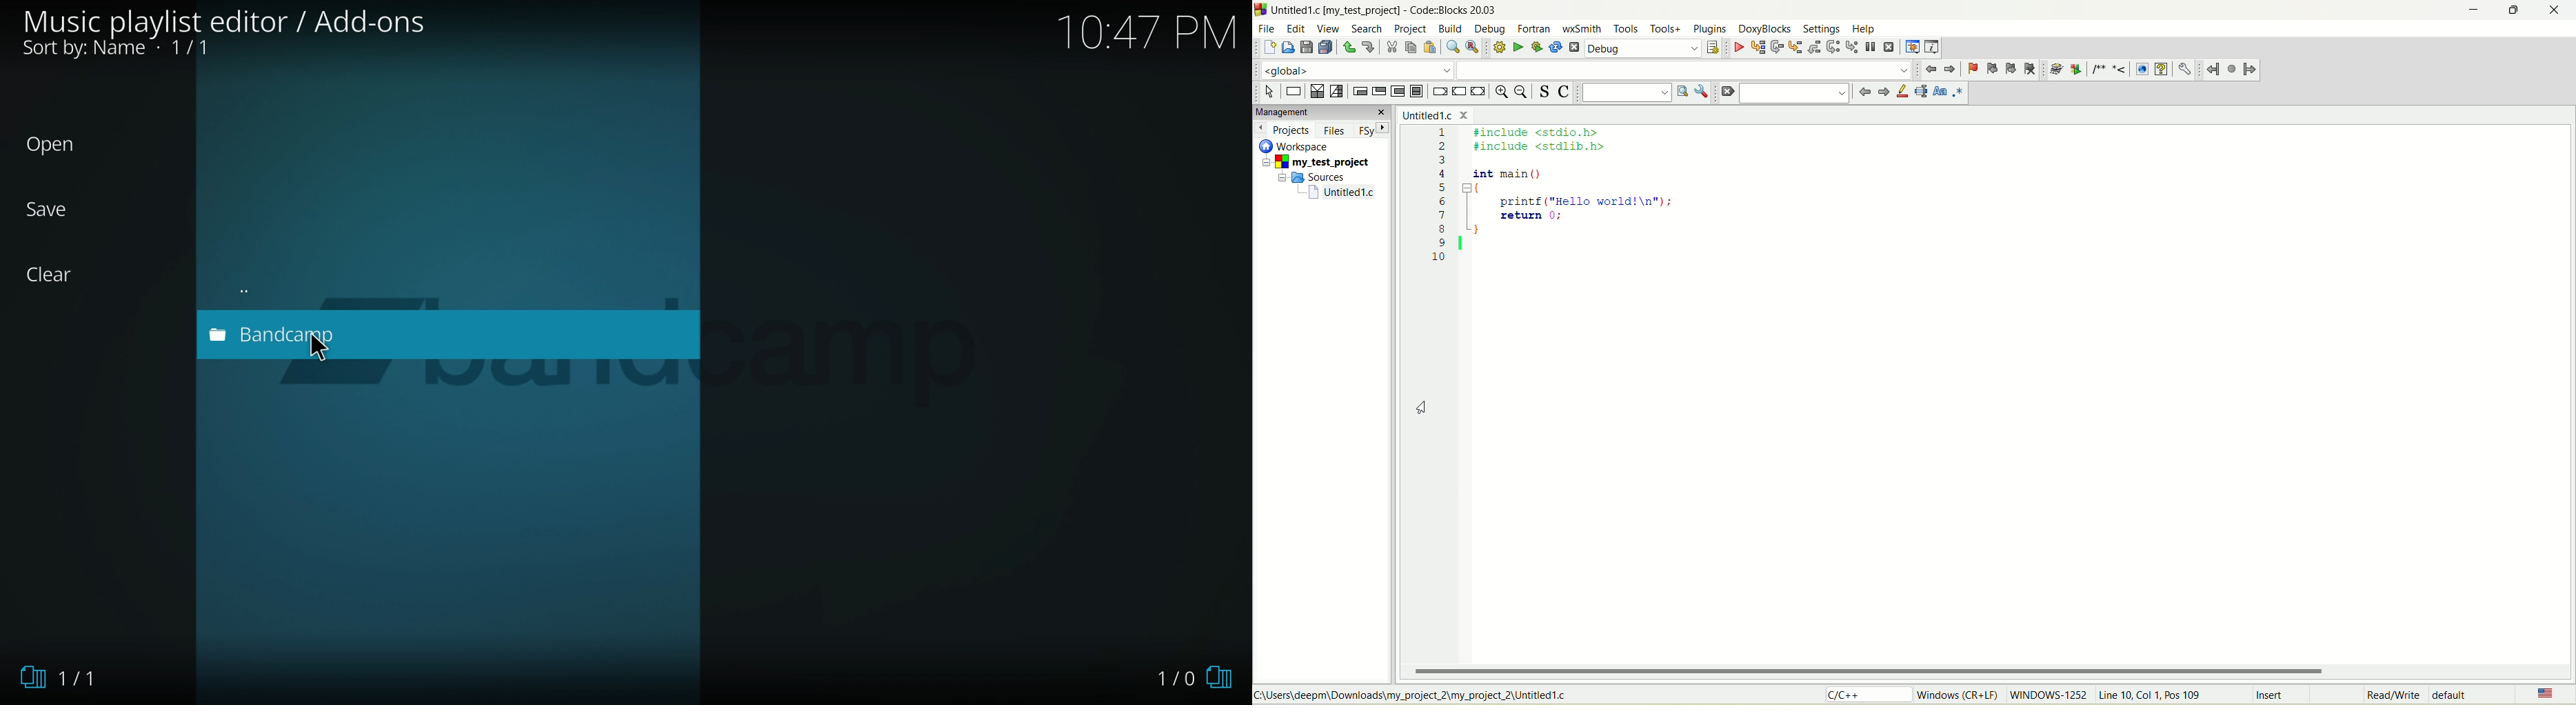 The image size is (2576, 728). What do you see at coordinates (2455, 696) in the screenshot?
I see `default` at bounding box center [2455, 696].